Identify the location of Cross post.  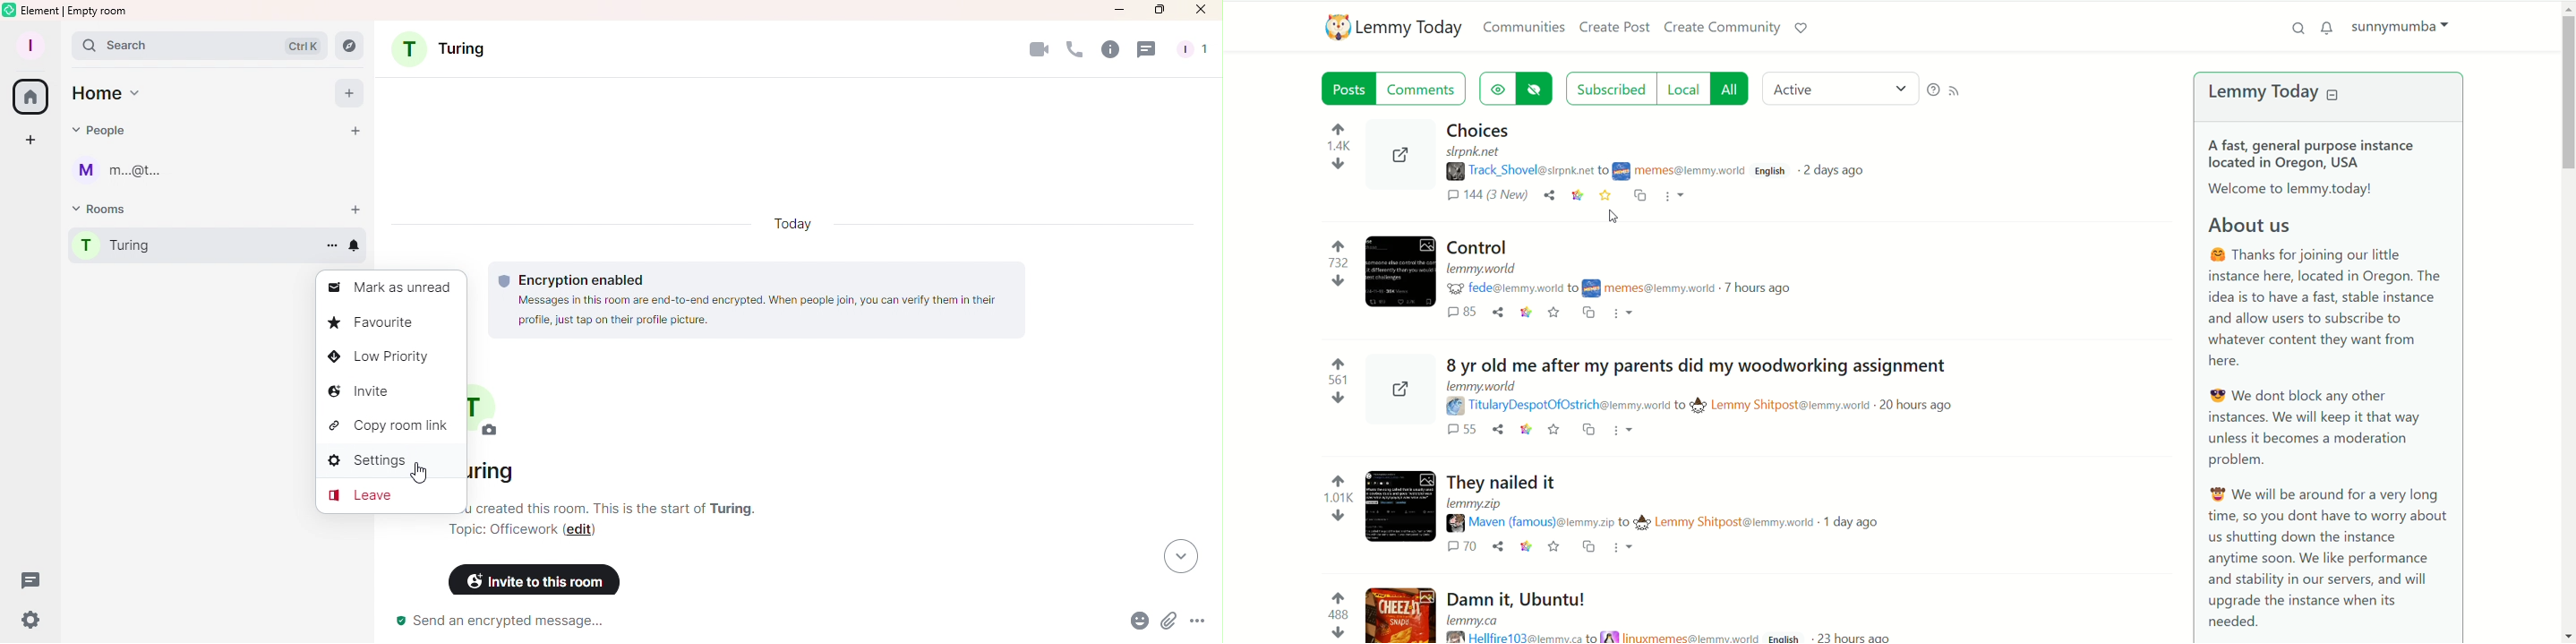
(1585, 548).